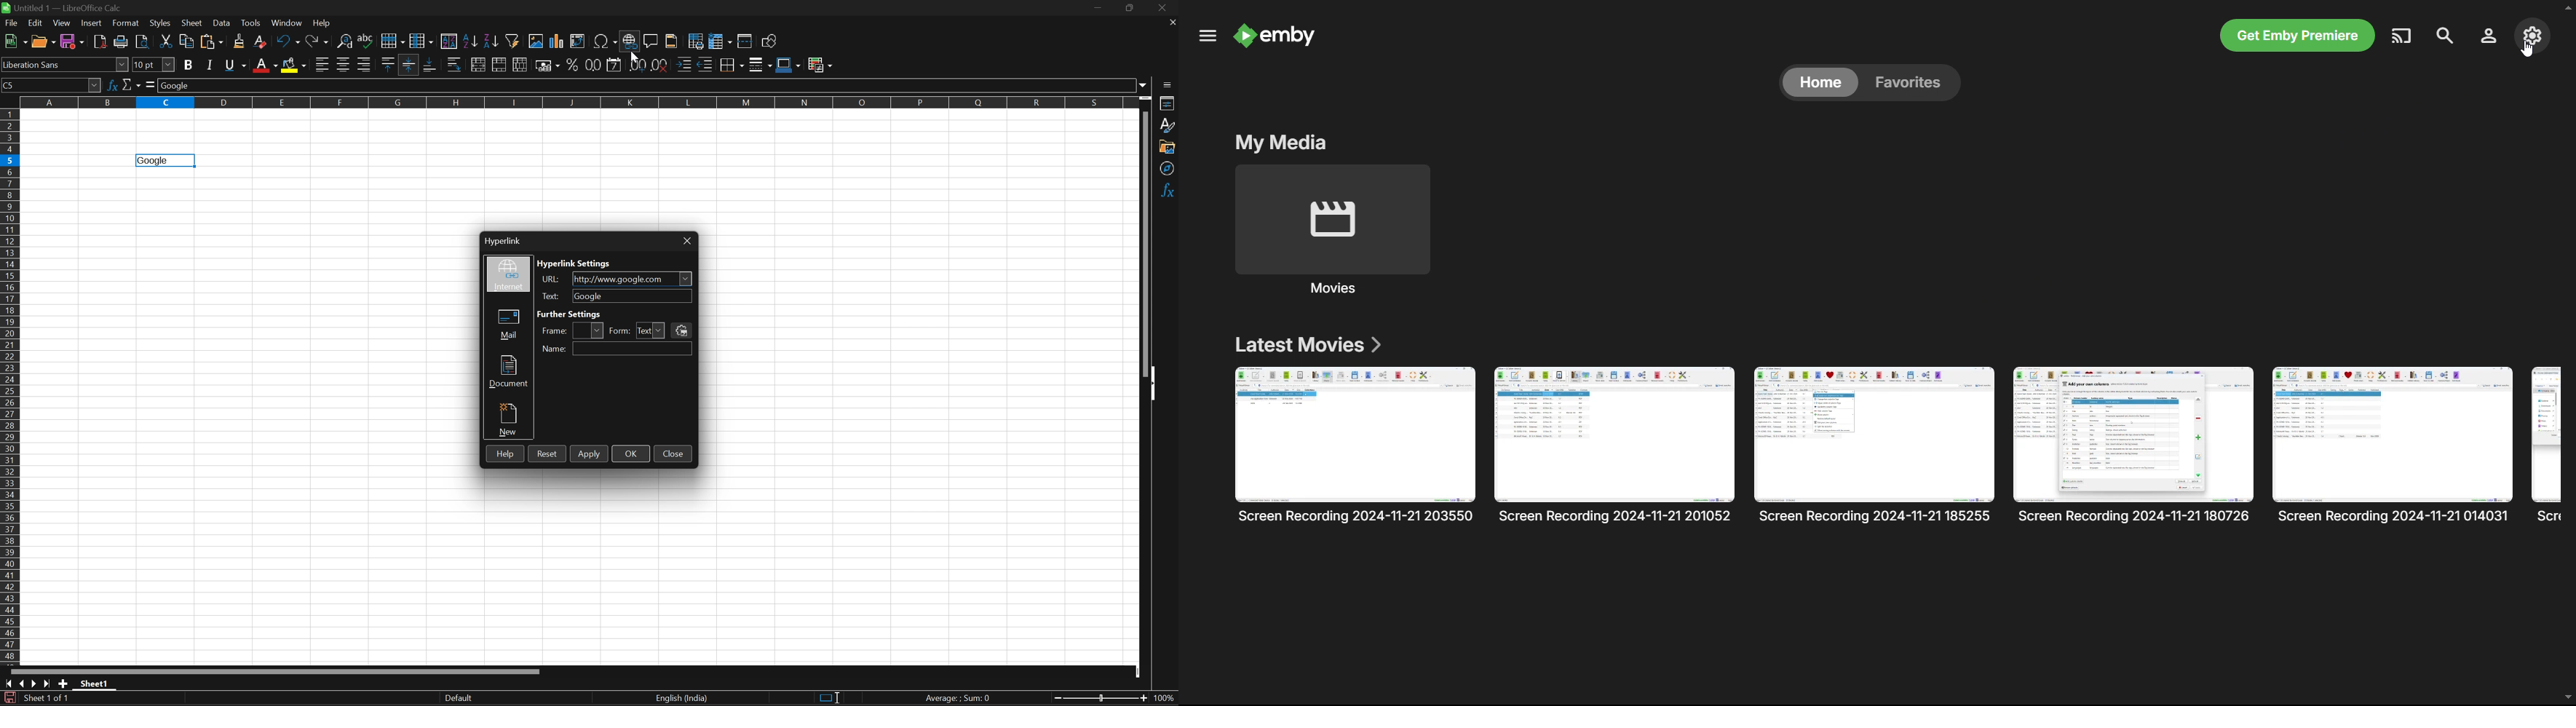  Describe the element at coordinates (662, 65) in the screenshot. I see `Delete decimal place` at that location.